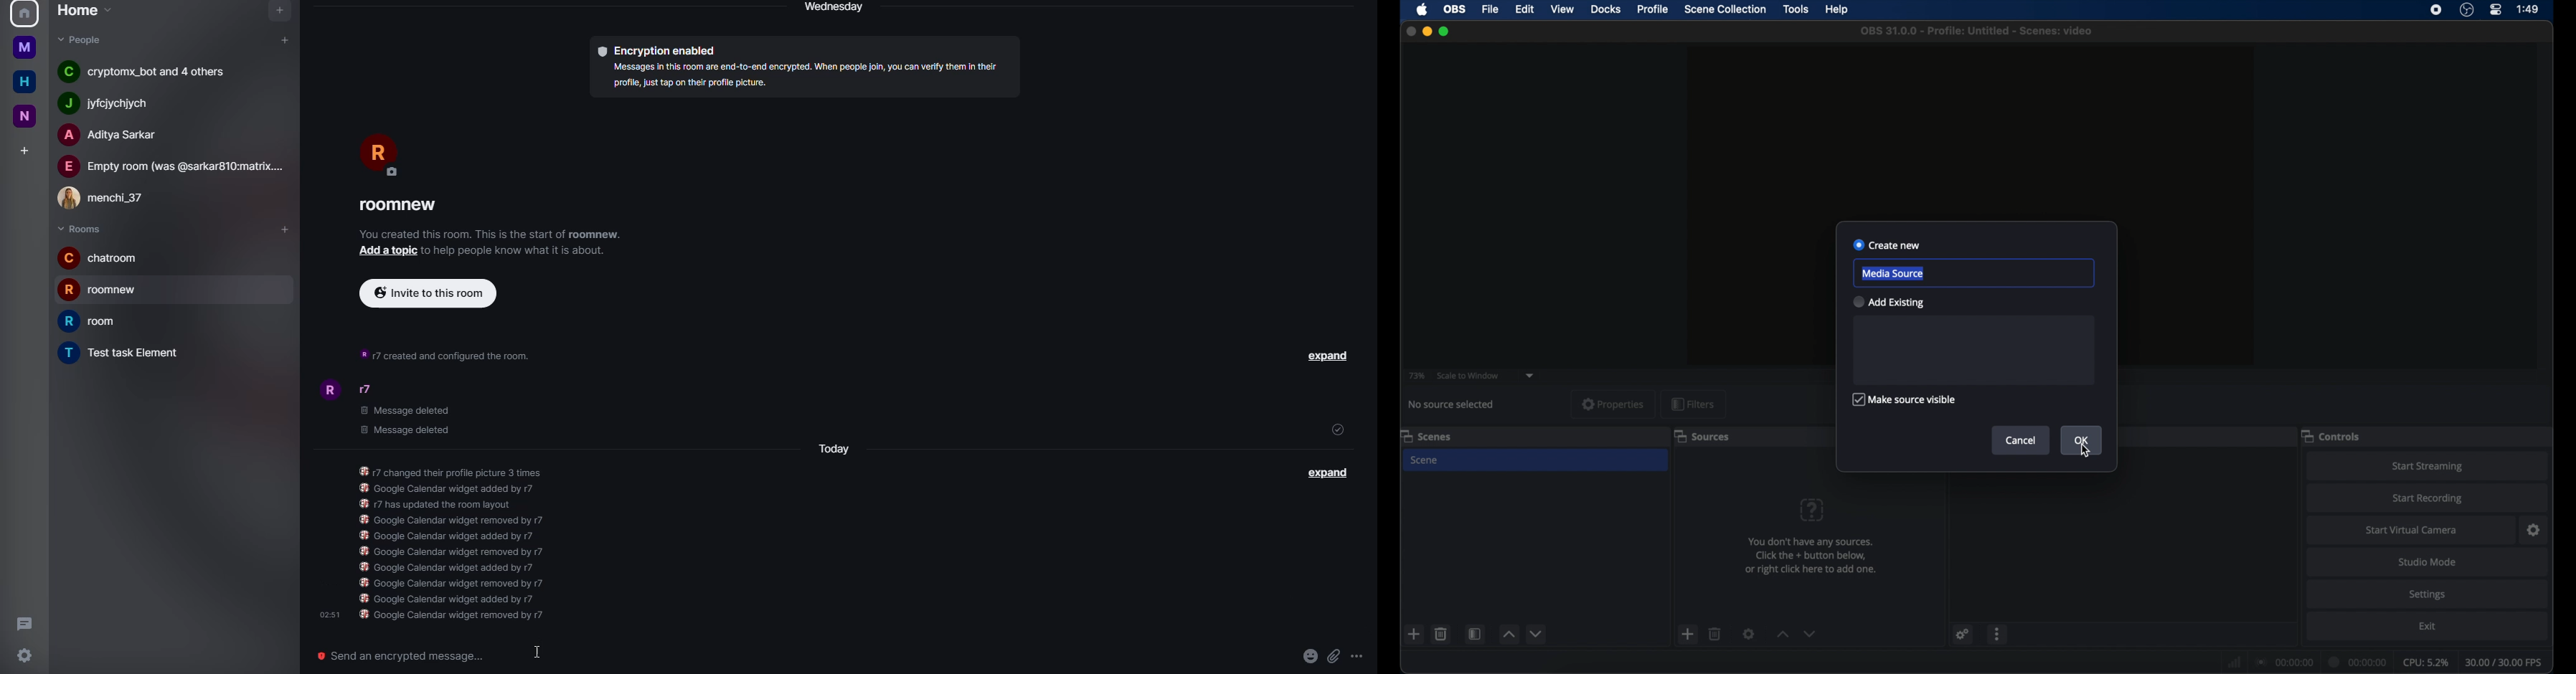 Image resolution: width=2576 pixels, height=700 pixels. What do you see at coordinates (2334, 437) in the screenshot?
I see `Controls` at bounding box center [2334, 437].